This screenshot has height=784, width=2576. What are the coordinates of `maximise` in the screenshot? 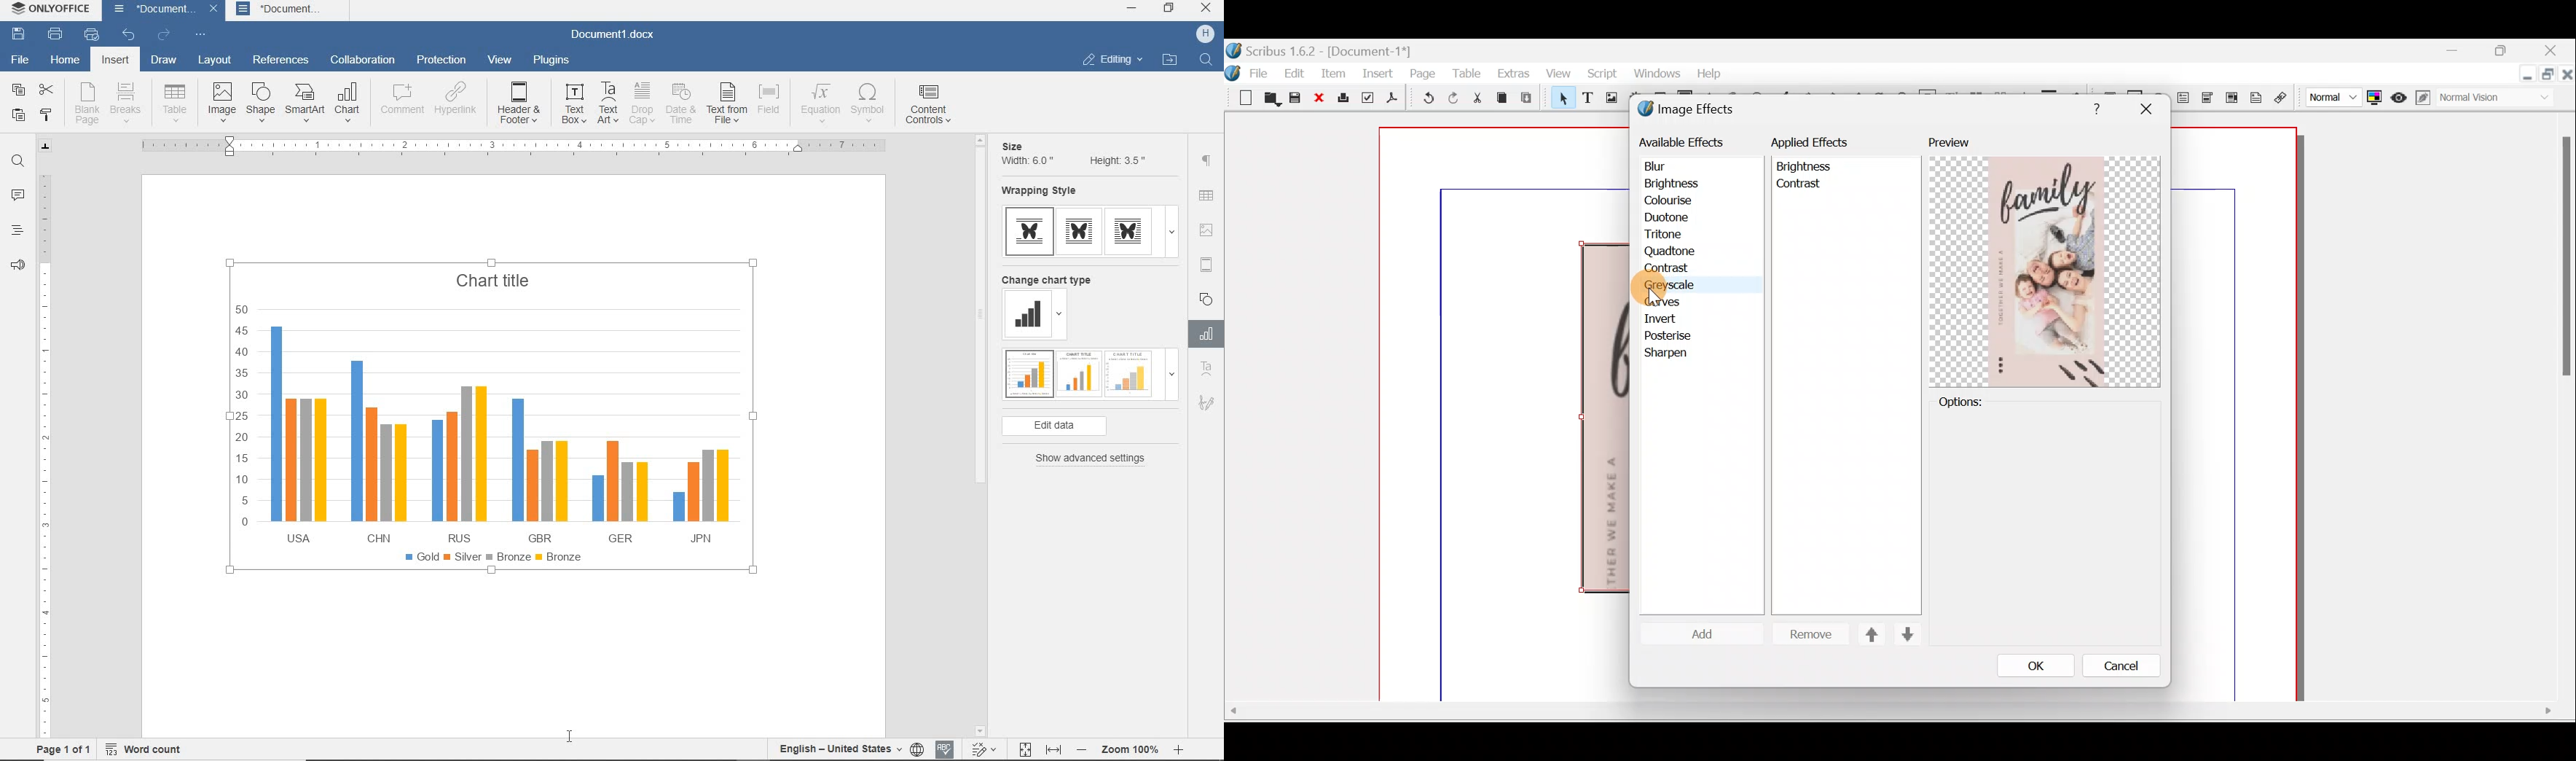 It's located at (2546, 77).